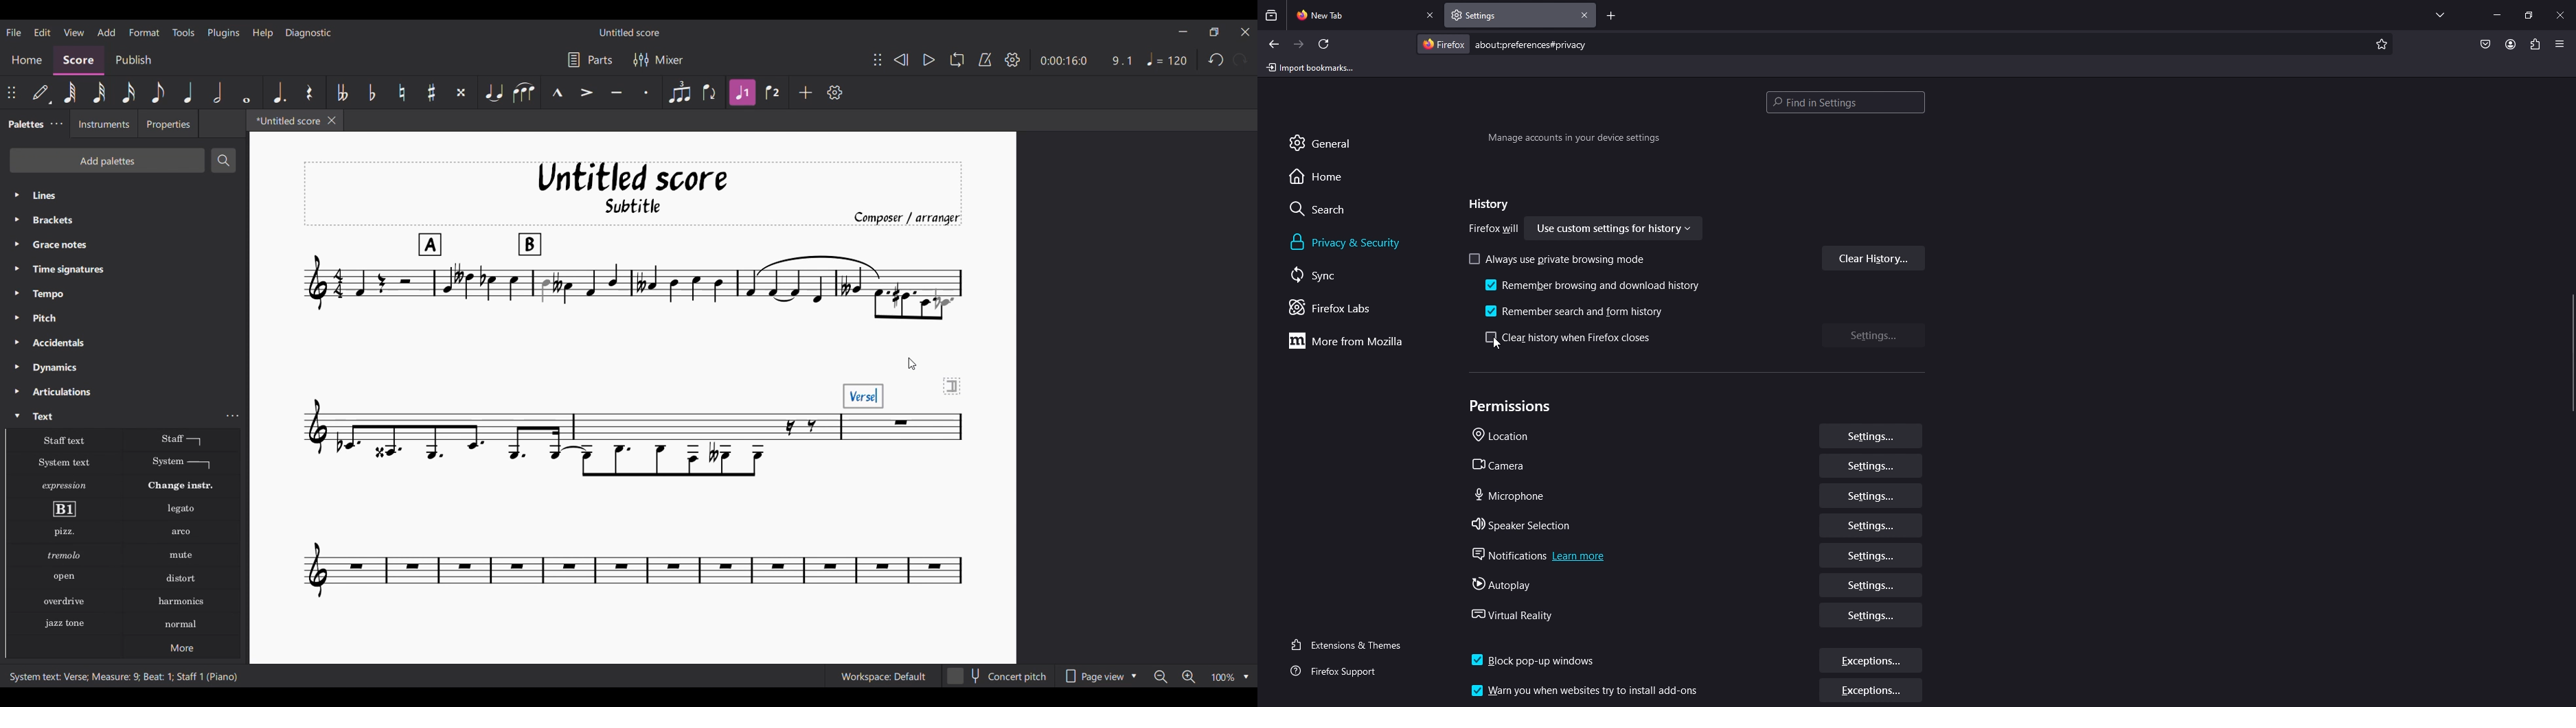  I want to click on forward, so click(1299, 45).